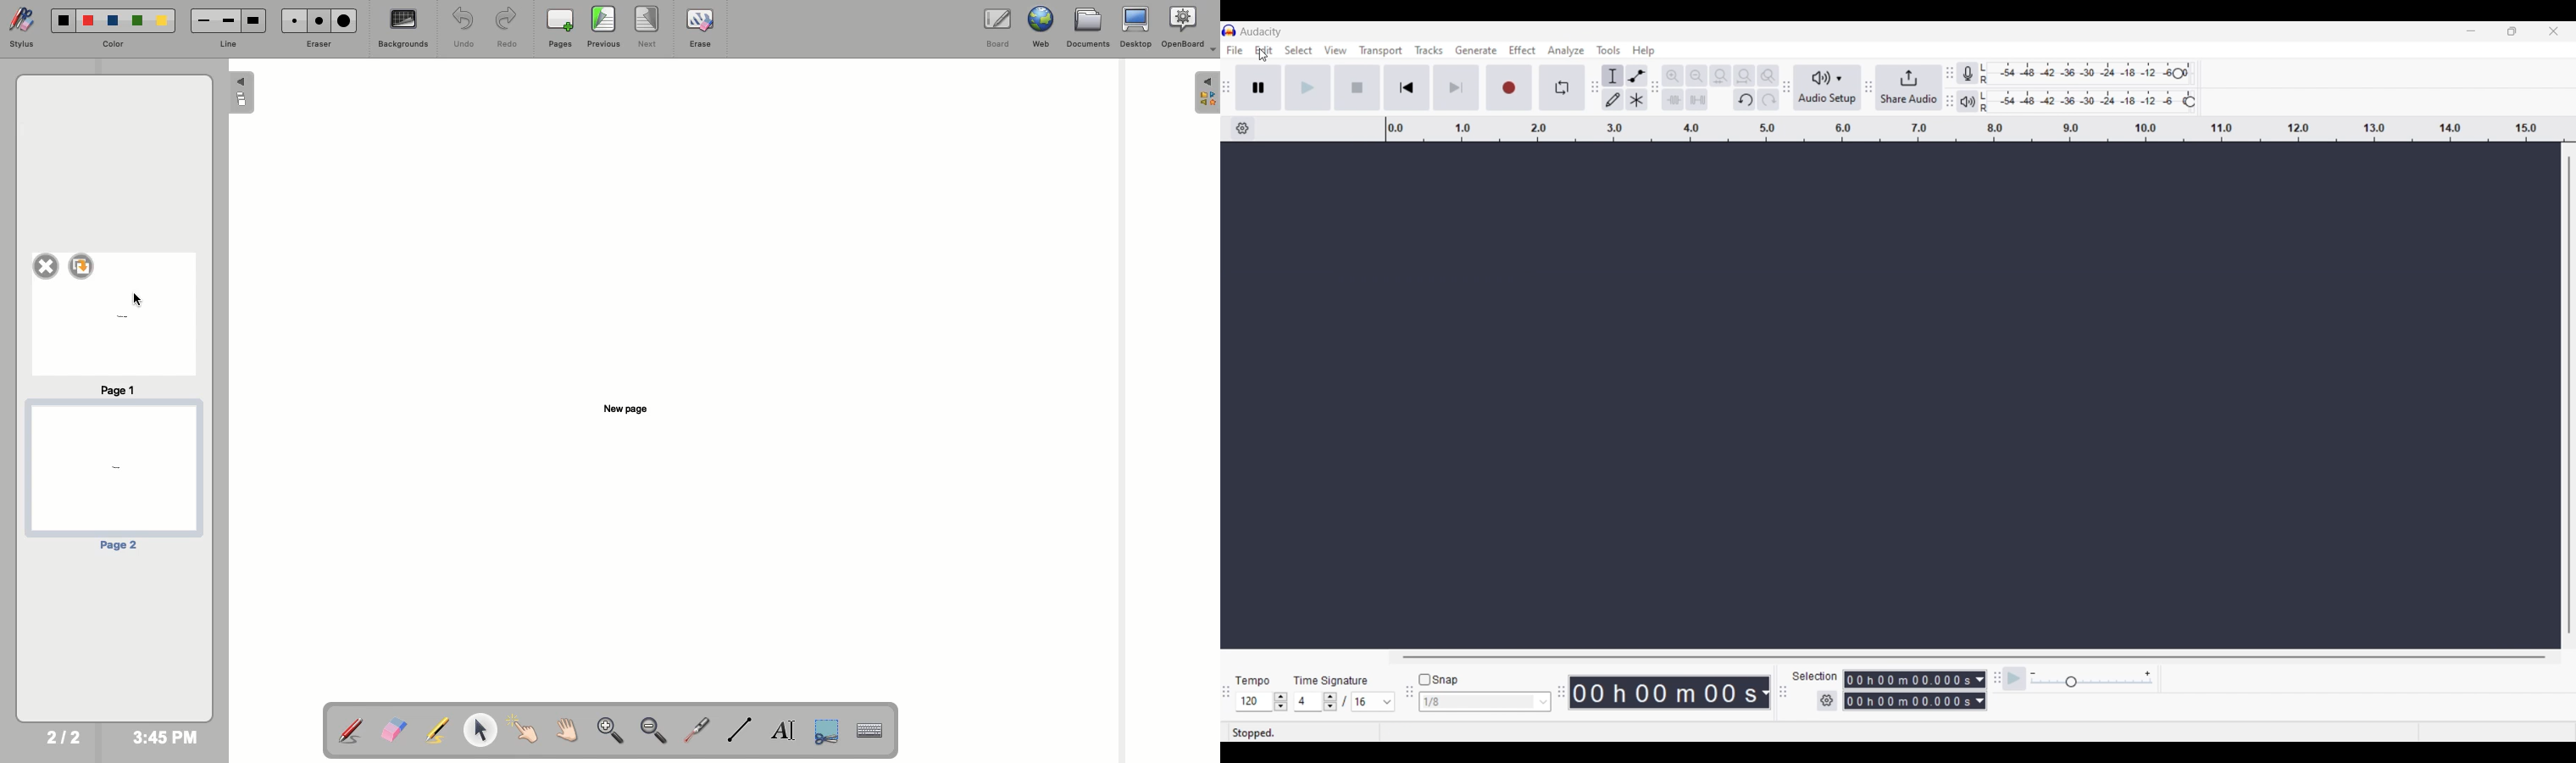 The image size is (2576, 784). Describe the element at coordinates (1253, 702) in the screenshot. I see `Selected tempo` at that location.